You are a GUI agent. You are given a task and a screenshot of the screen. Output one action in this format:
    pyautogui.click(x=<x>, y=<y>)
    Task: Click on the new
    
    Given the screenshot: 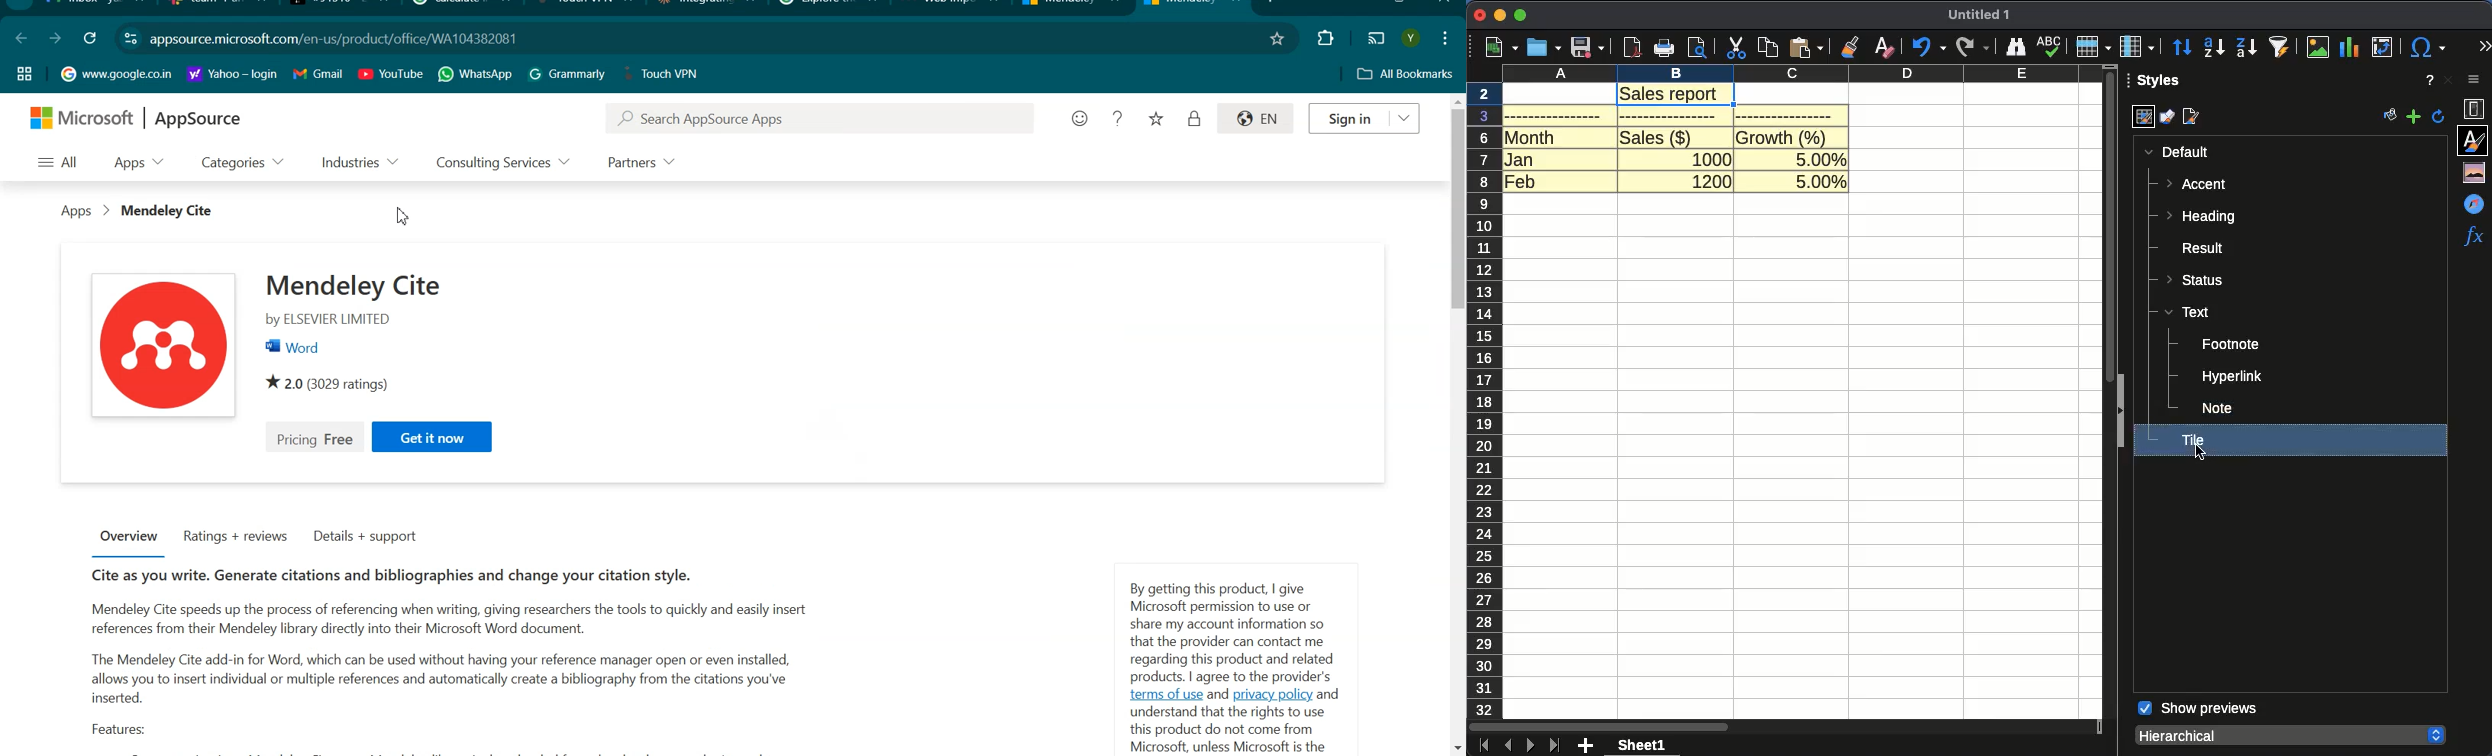 What is the action you would take?
    pyautogui.click(x=1497, y=48)
    